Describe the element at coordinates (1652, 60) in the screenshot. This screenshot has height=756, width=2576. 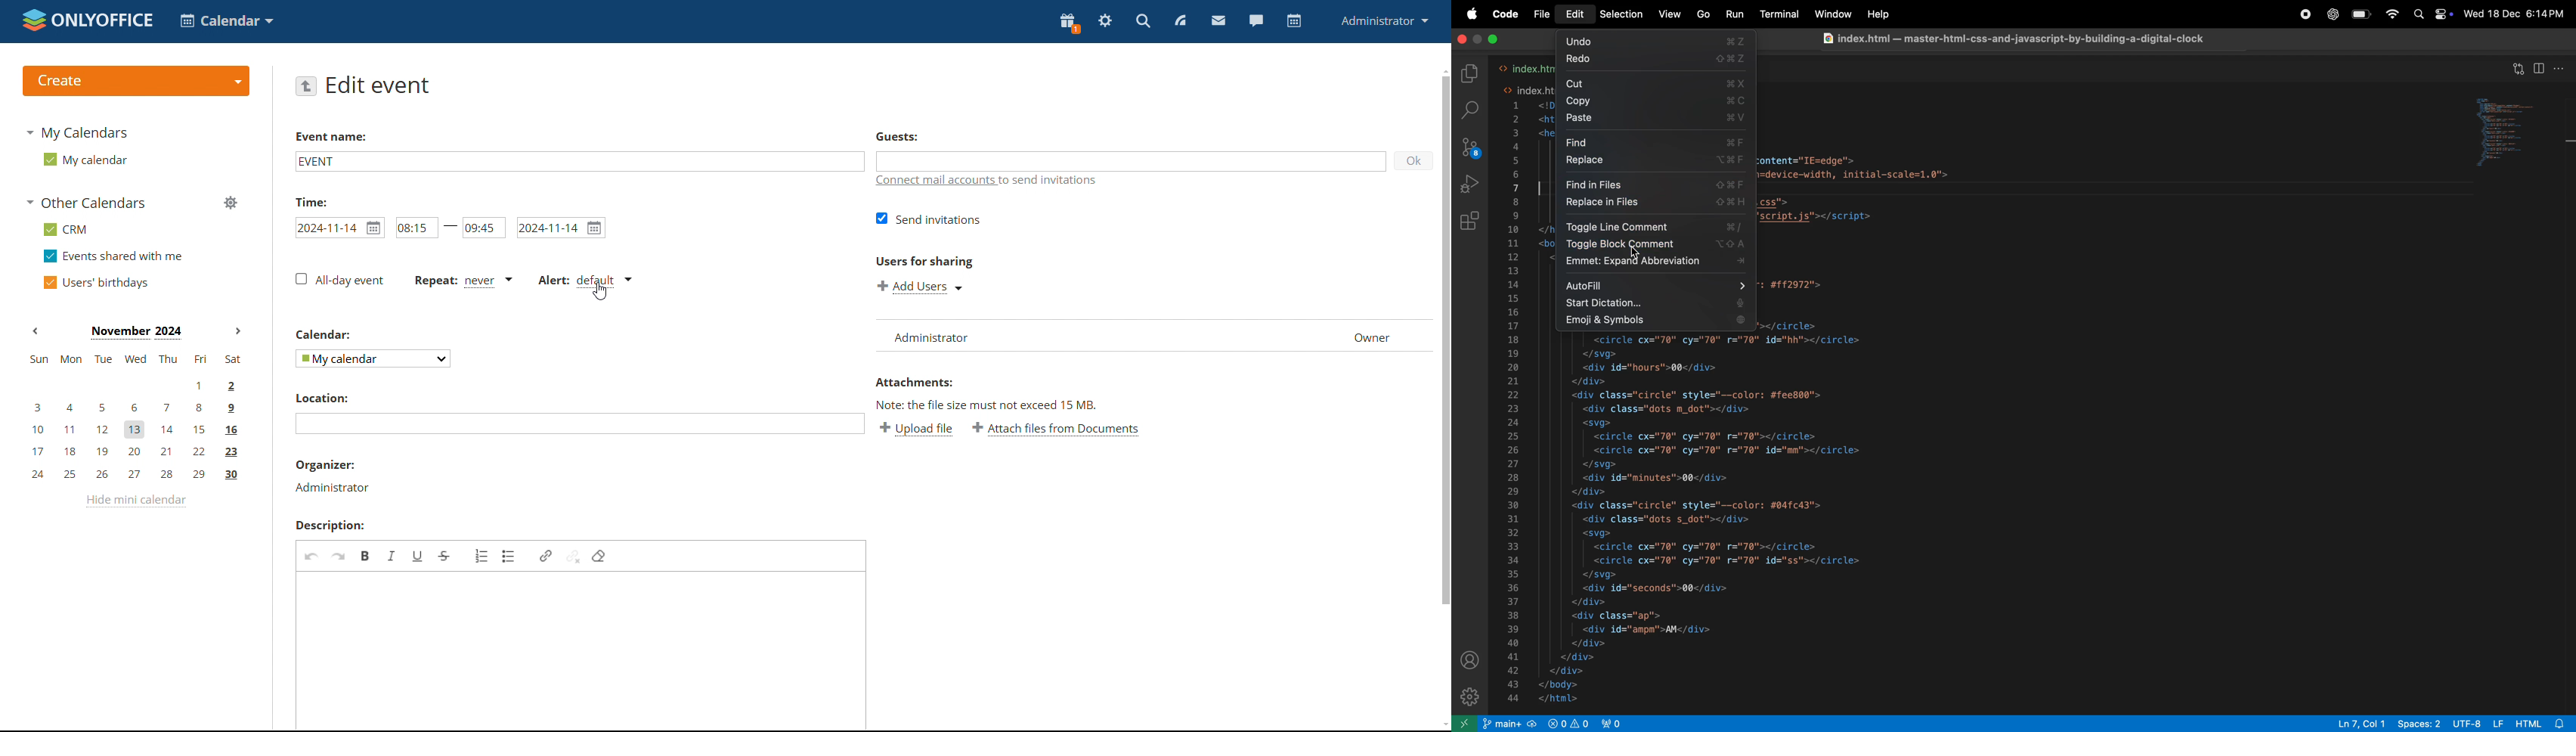
I see `redo` at that location.